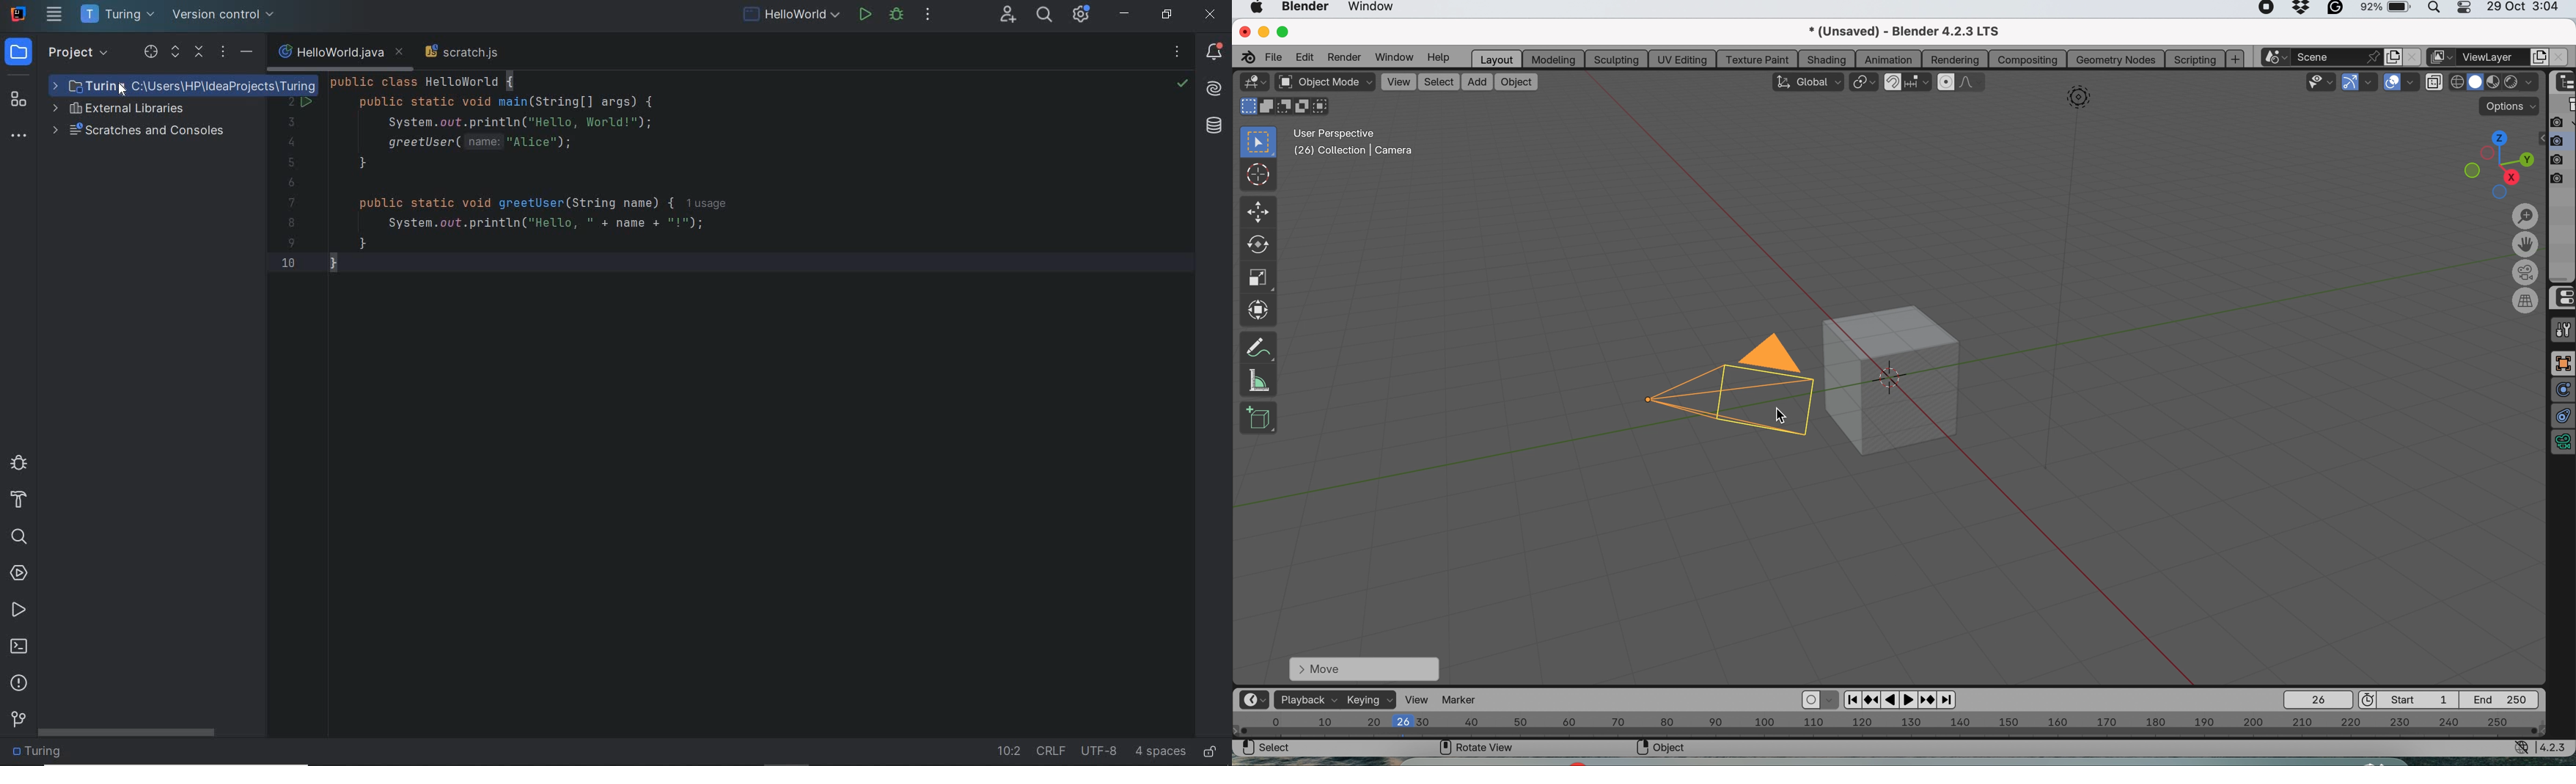 This screenshot has height=784, width=2576. Describe the element at coordinates (2558, 58) in the screenshot. I see `close` at that location.